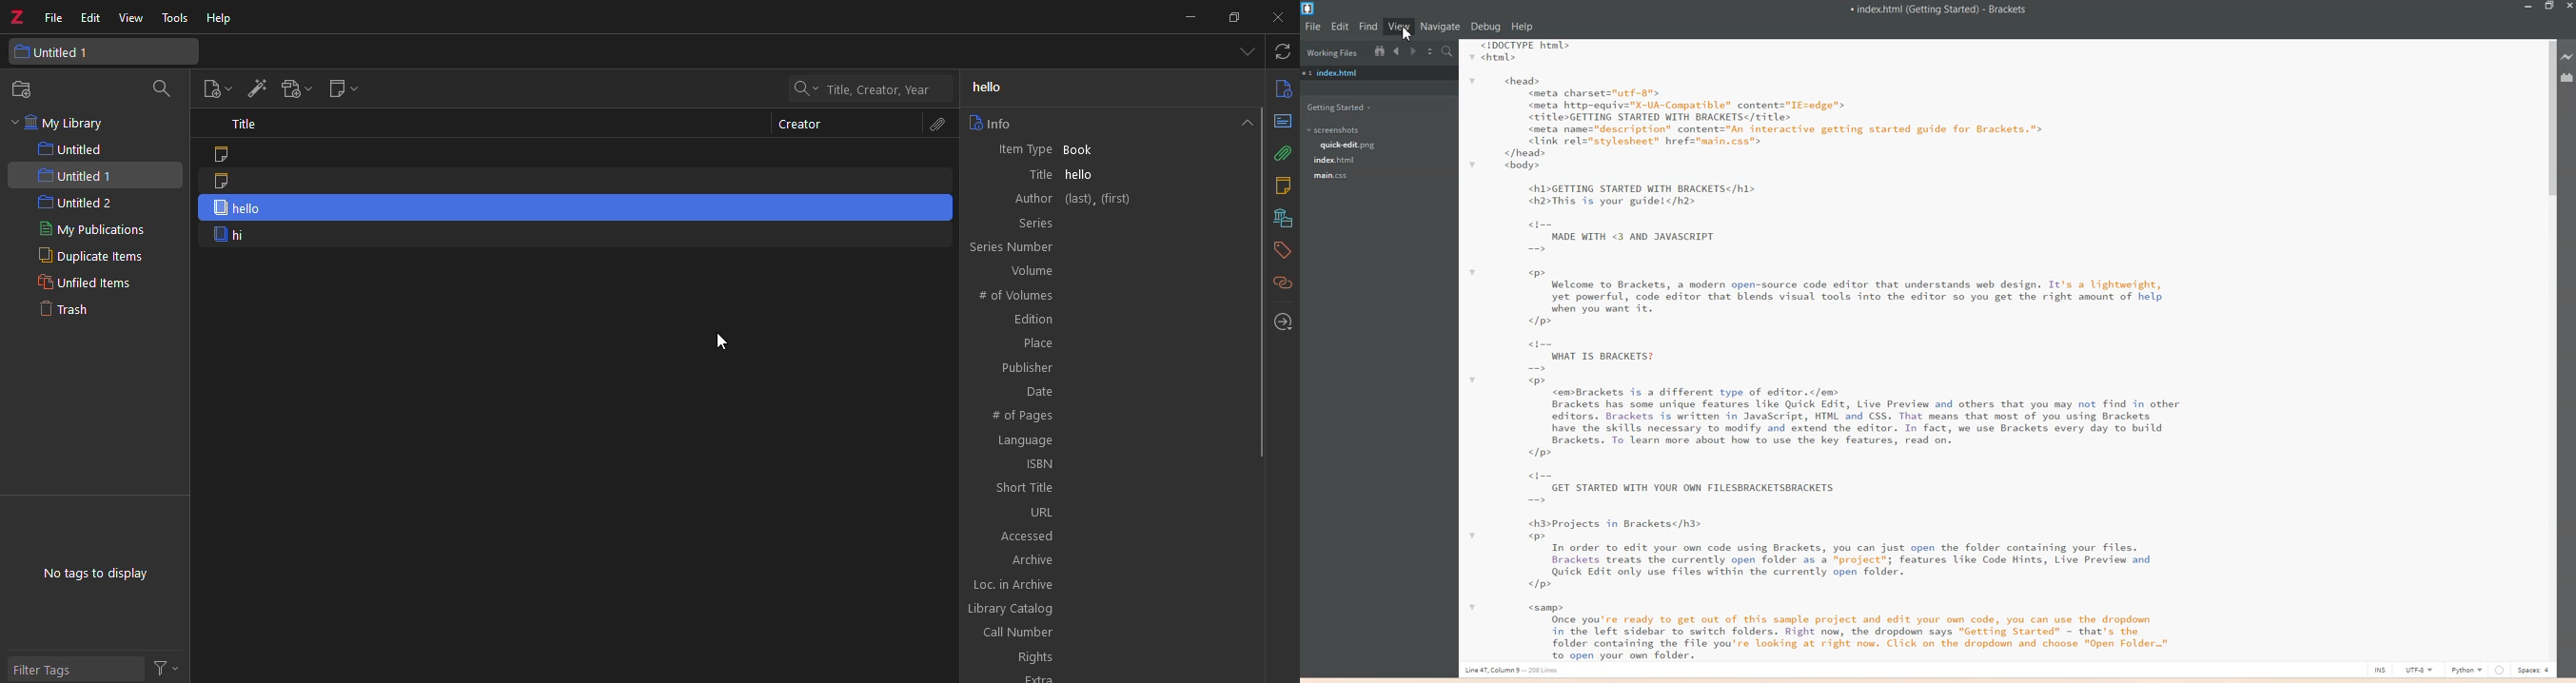 This screenshot has width=2576, height=700. I want to click on expand, so click(1244, 121).